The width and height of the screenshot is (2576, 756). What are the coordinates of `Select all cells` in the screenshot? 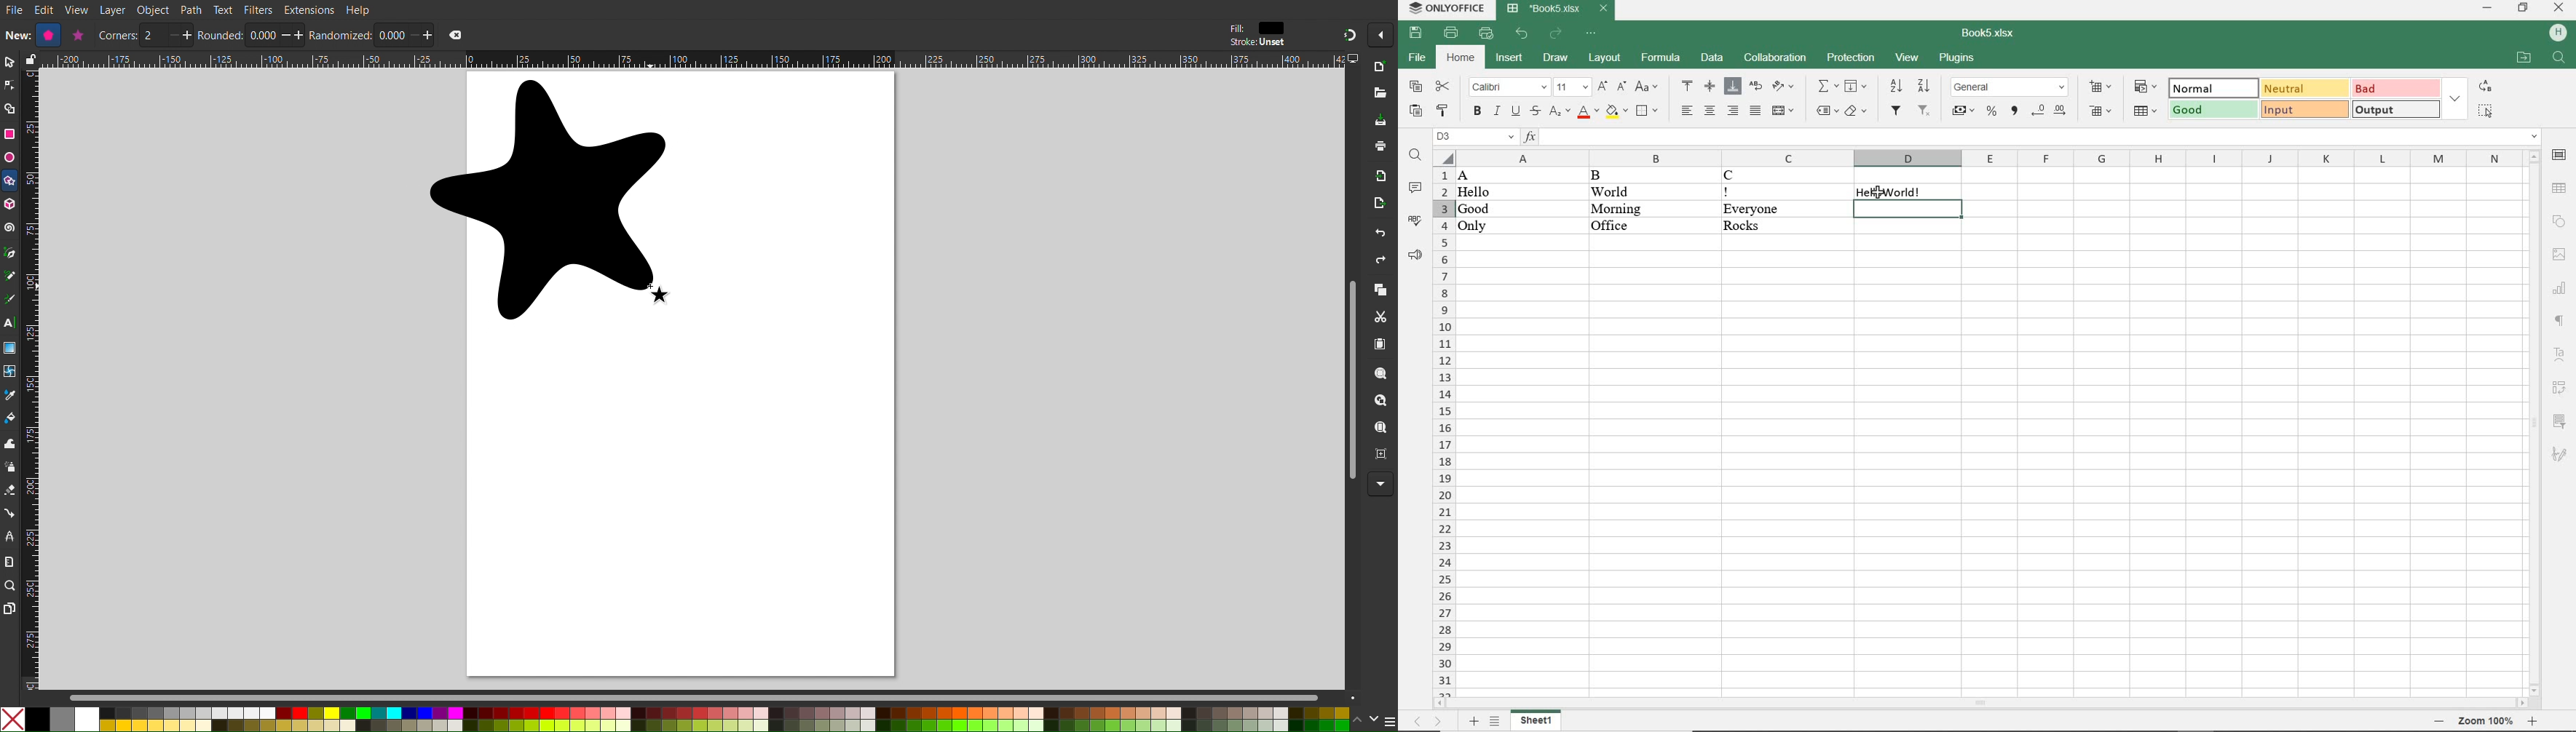 It's located at (1441, 157).